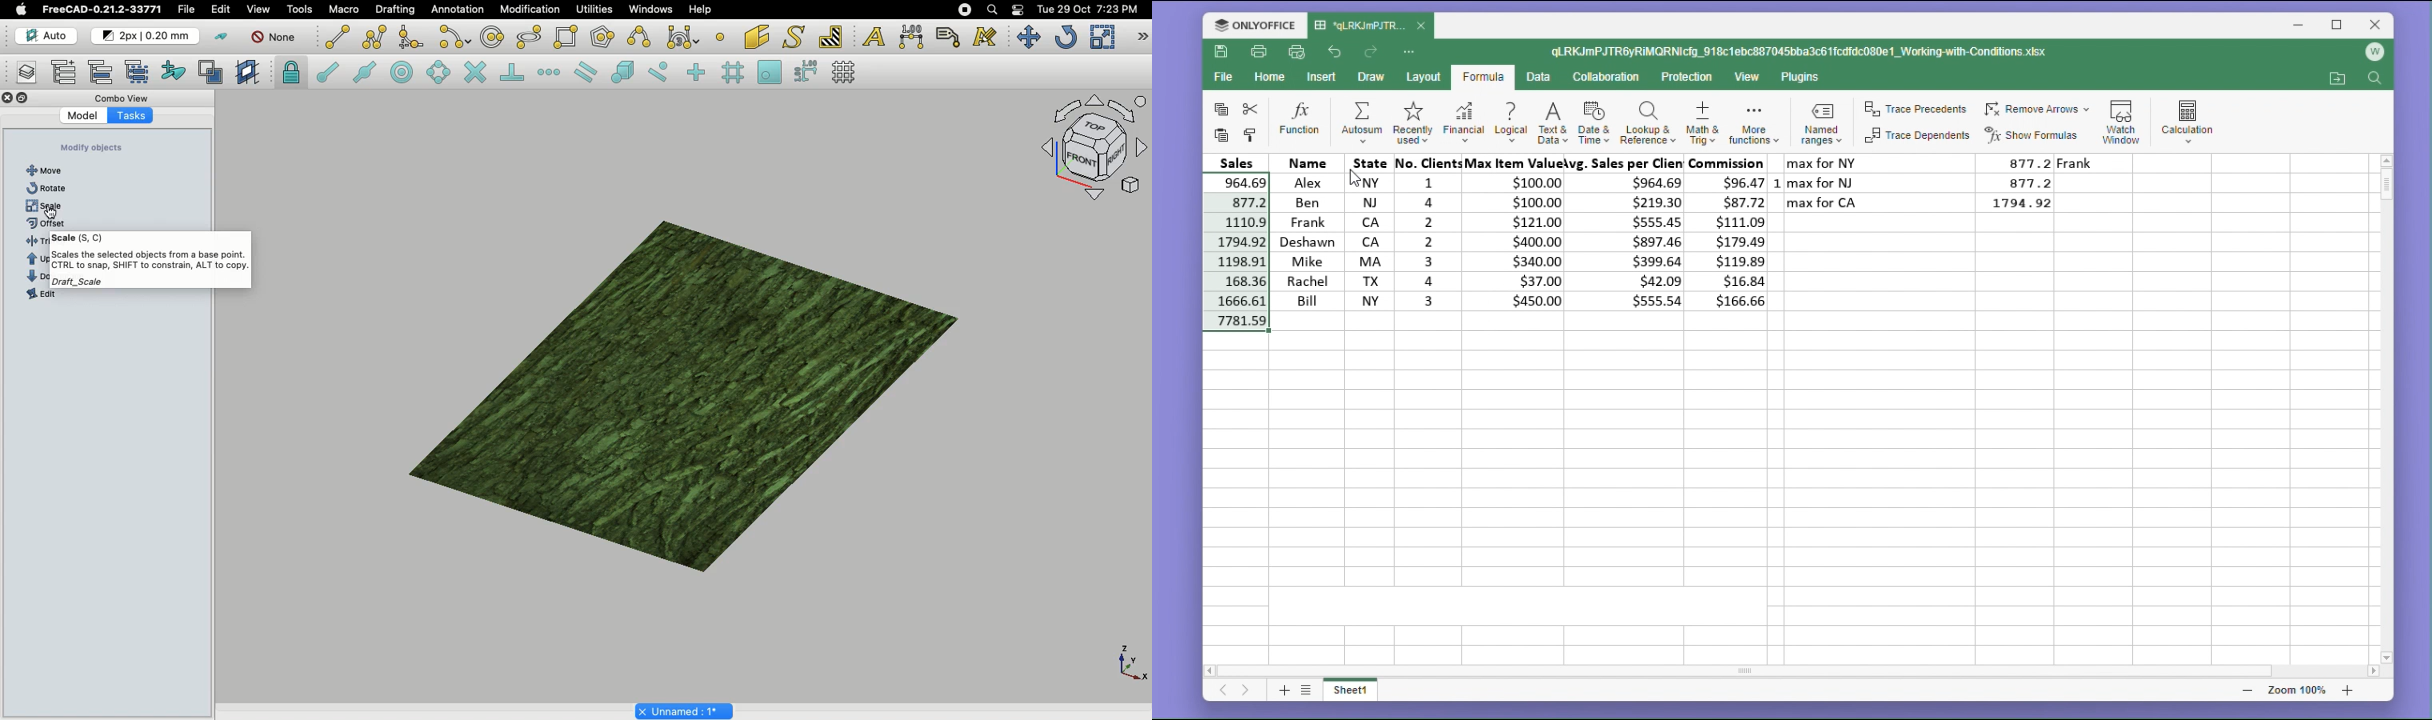 This screenshot has width=2436, height=728. What do you see at coordinates (1371, 78) in the screenshot?
I see `draw` at bounding box center [1371, 78].